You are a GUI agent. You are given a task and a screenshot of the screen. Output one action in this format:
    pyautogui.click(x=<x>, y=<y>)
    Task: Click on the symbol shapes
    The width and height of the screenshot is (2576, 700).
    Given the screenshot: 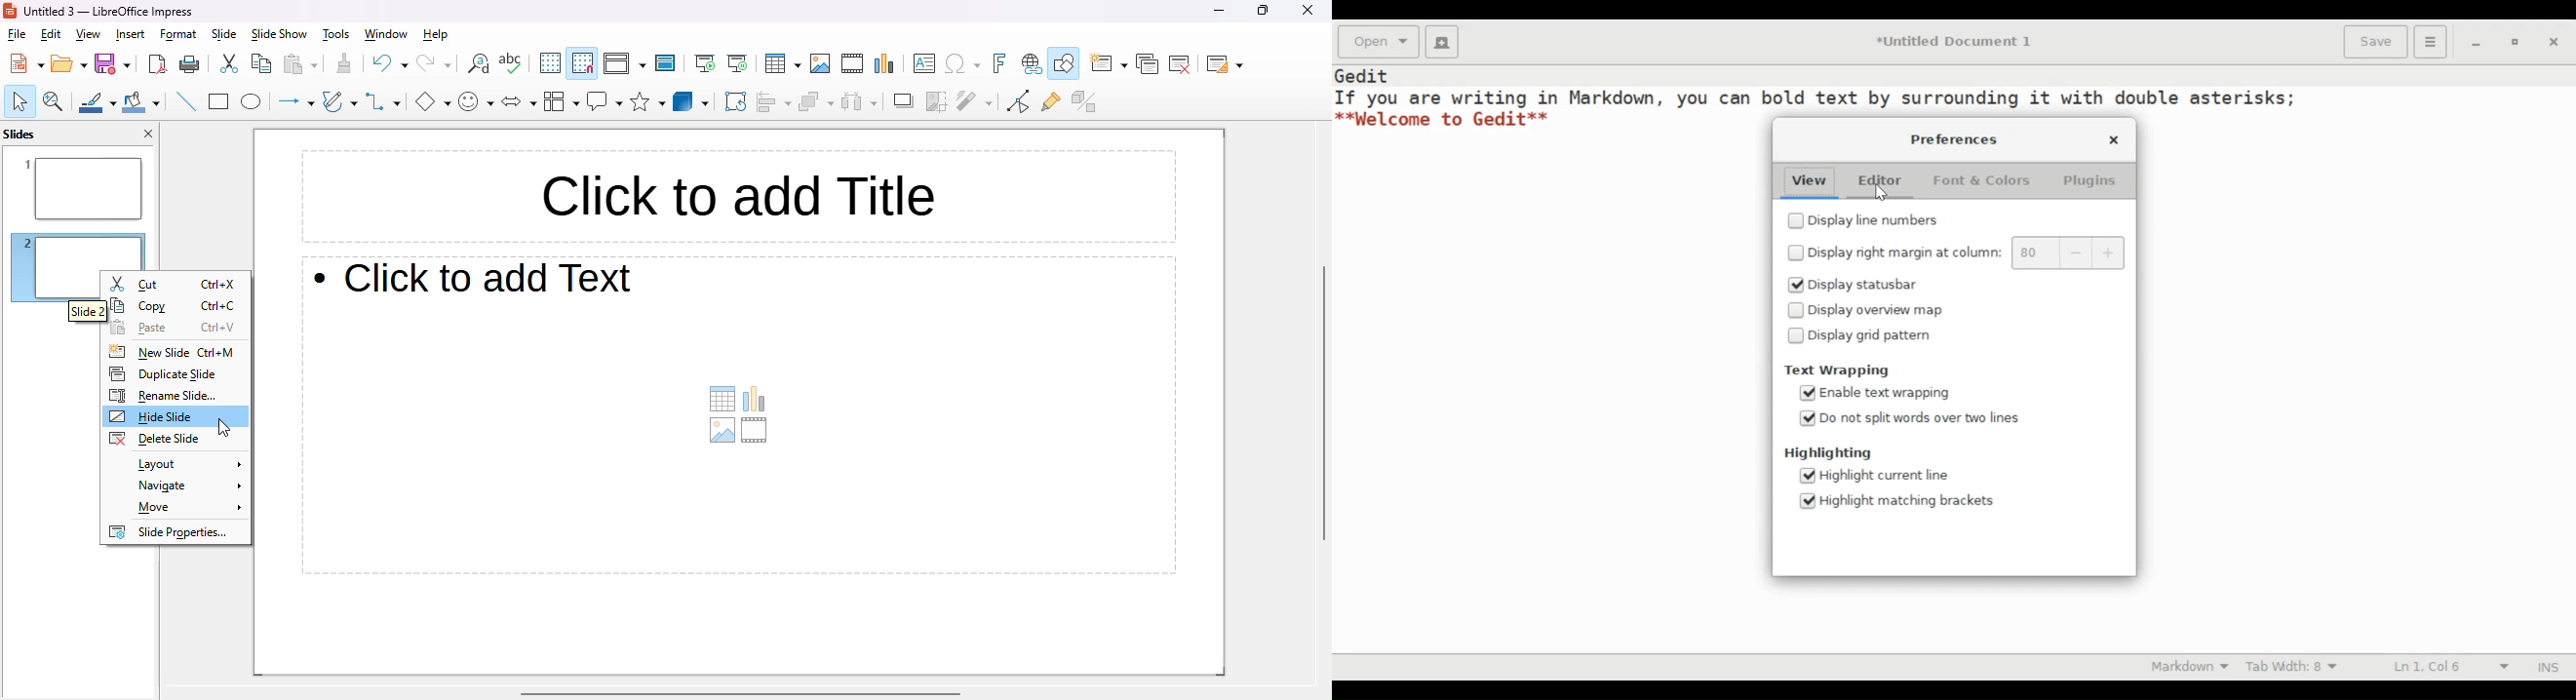 What is the action you would take?
    pyautogui.click(x=476, y=103)
    